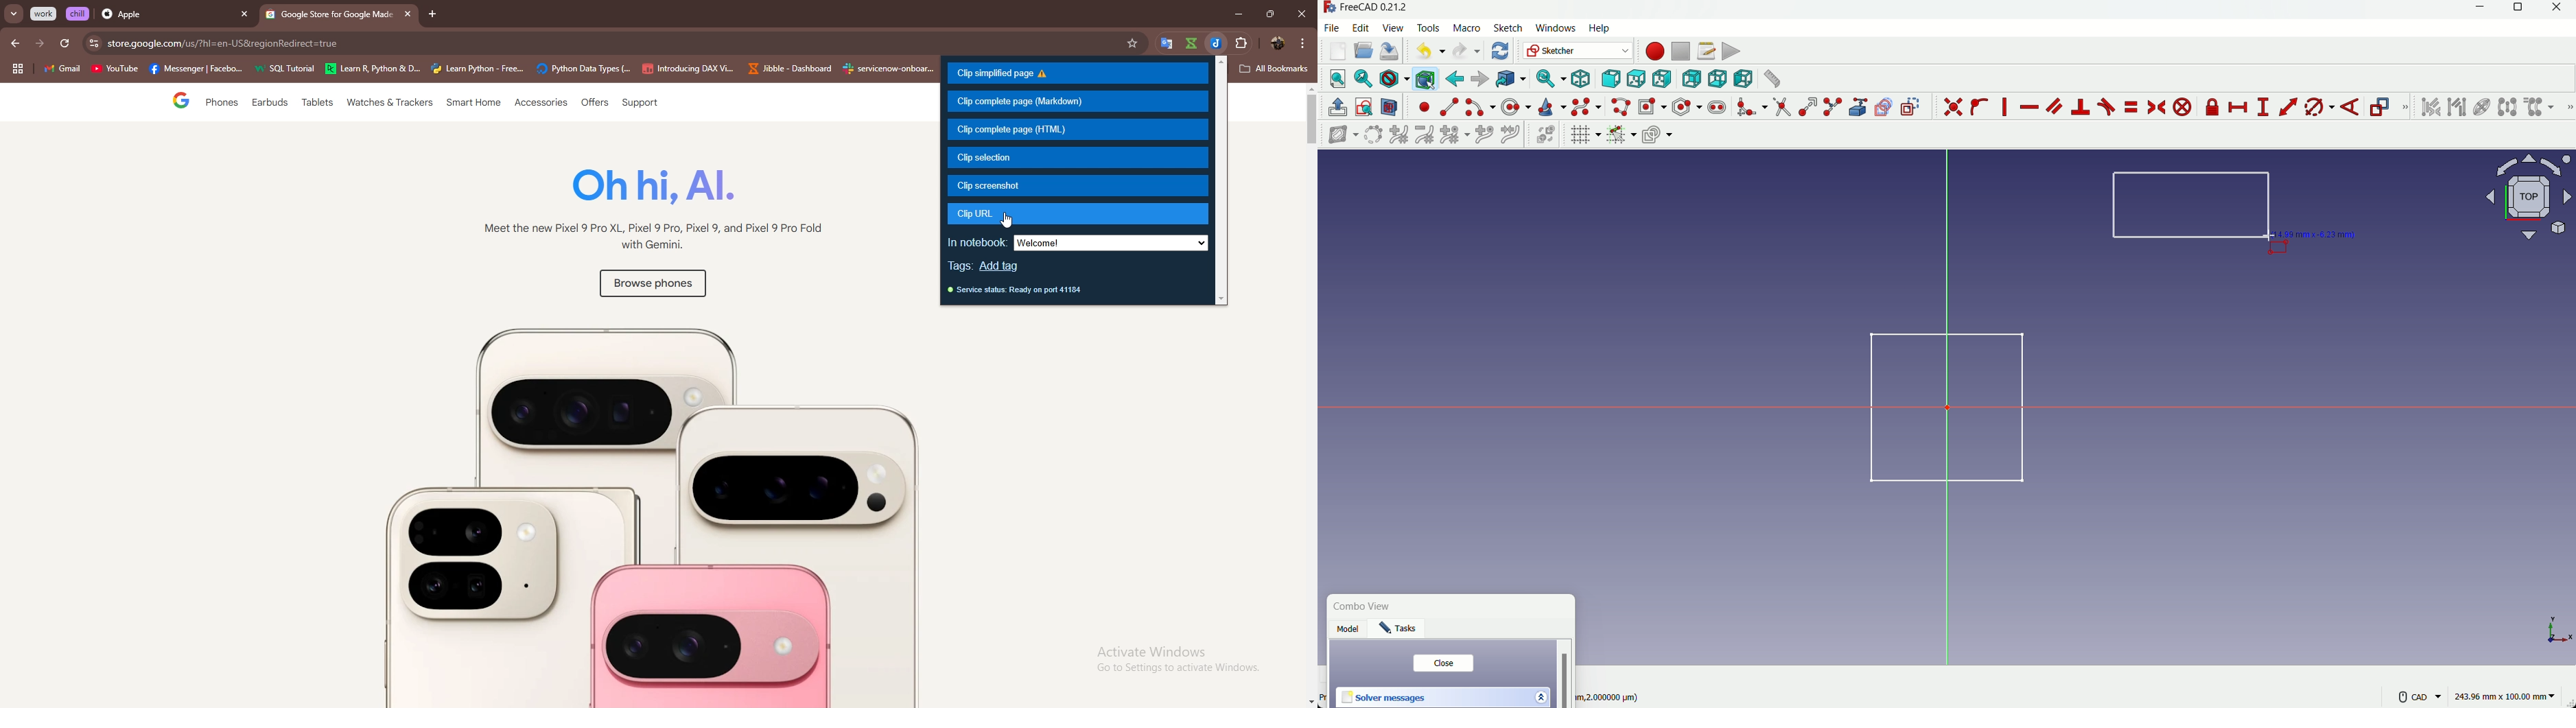 Image resolution: width=2576 pixels, height=728 pixels. I want to click on Solver Messages, so click(1384, 698).